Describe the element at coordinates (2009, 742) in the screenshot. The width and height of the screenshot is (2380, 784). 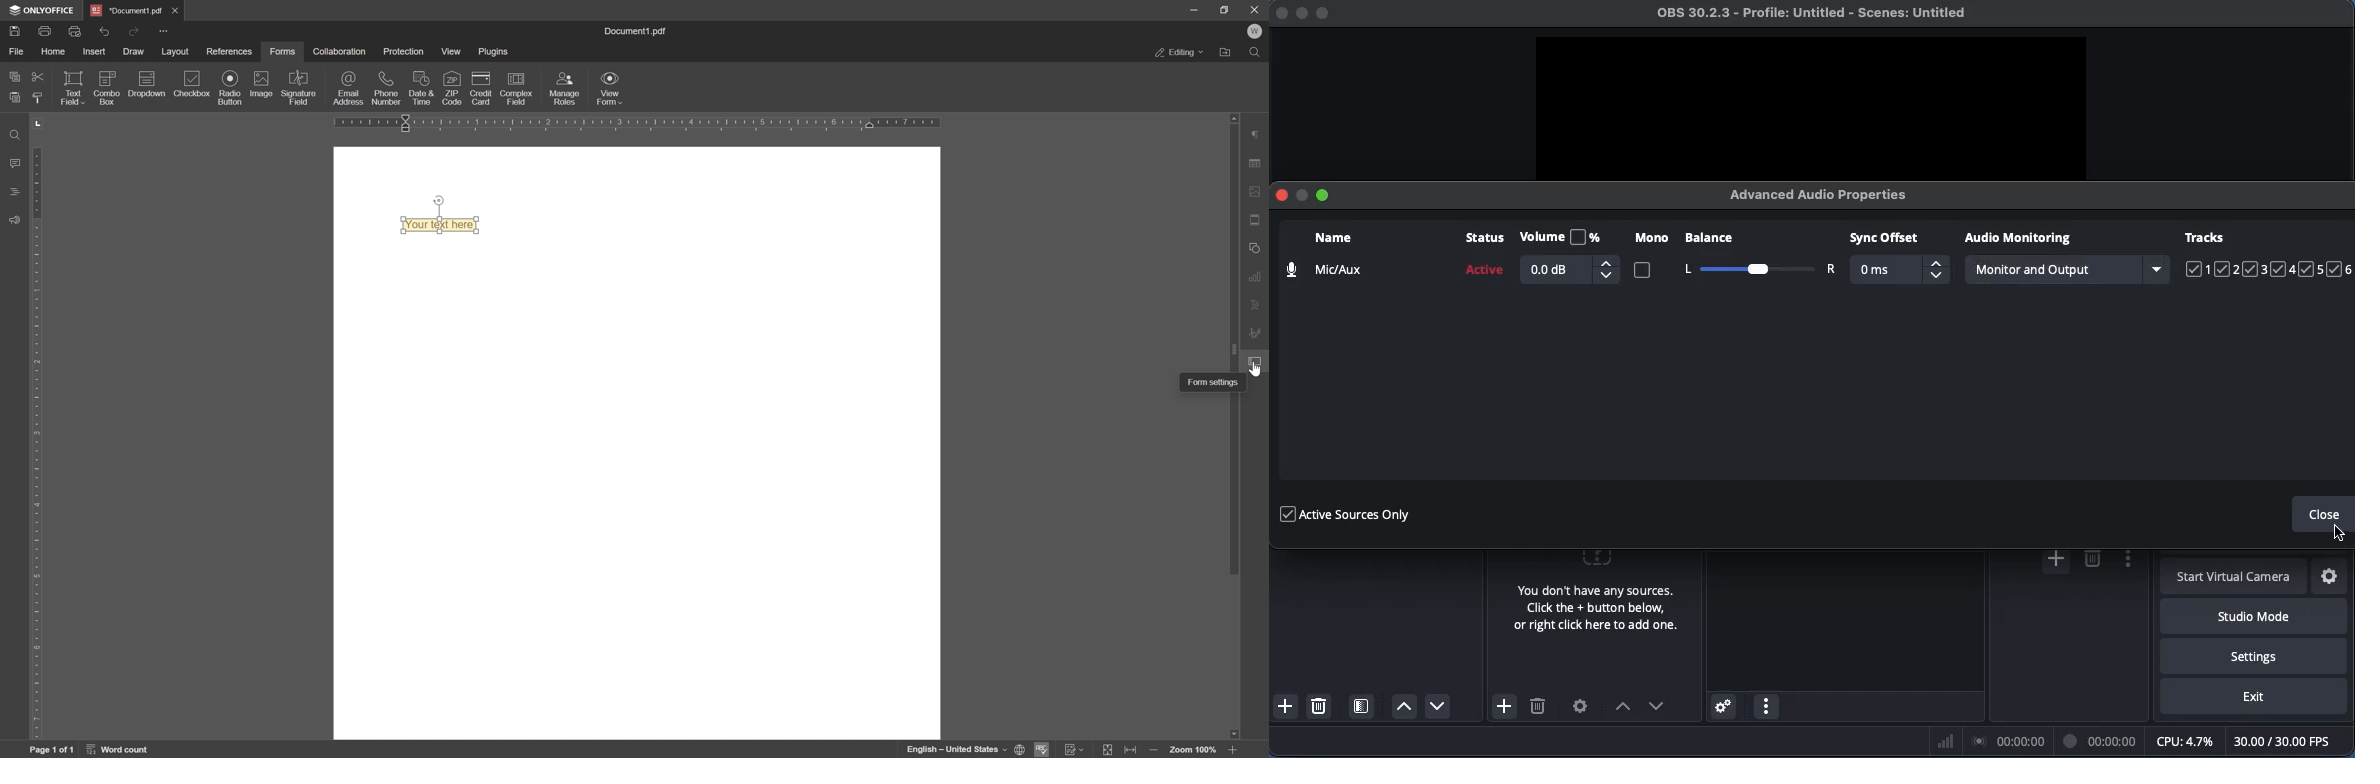
I see `Braodcast` at that location.